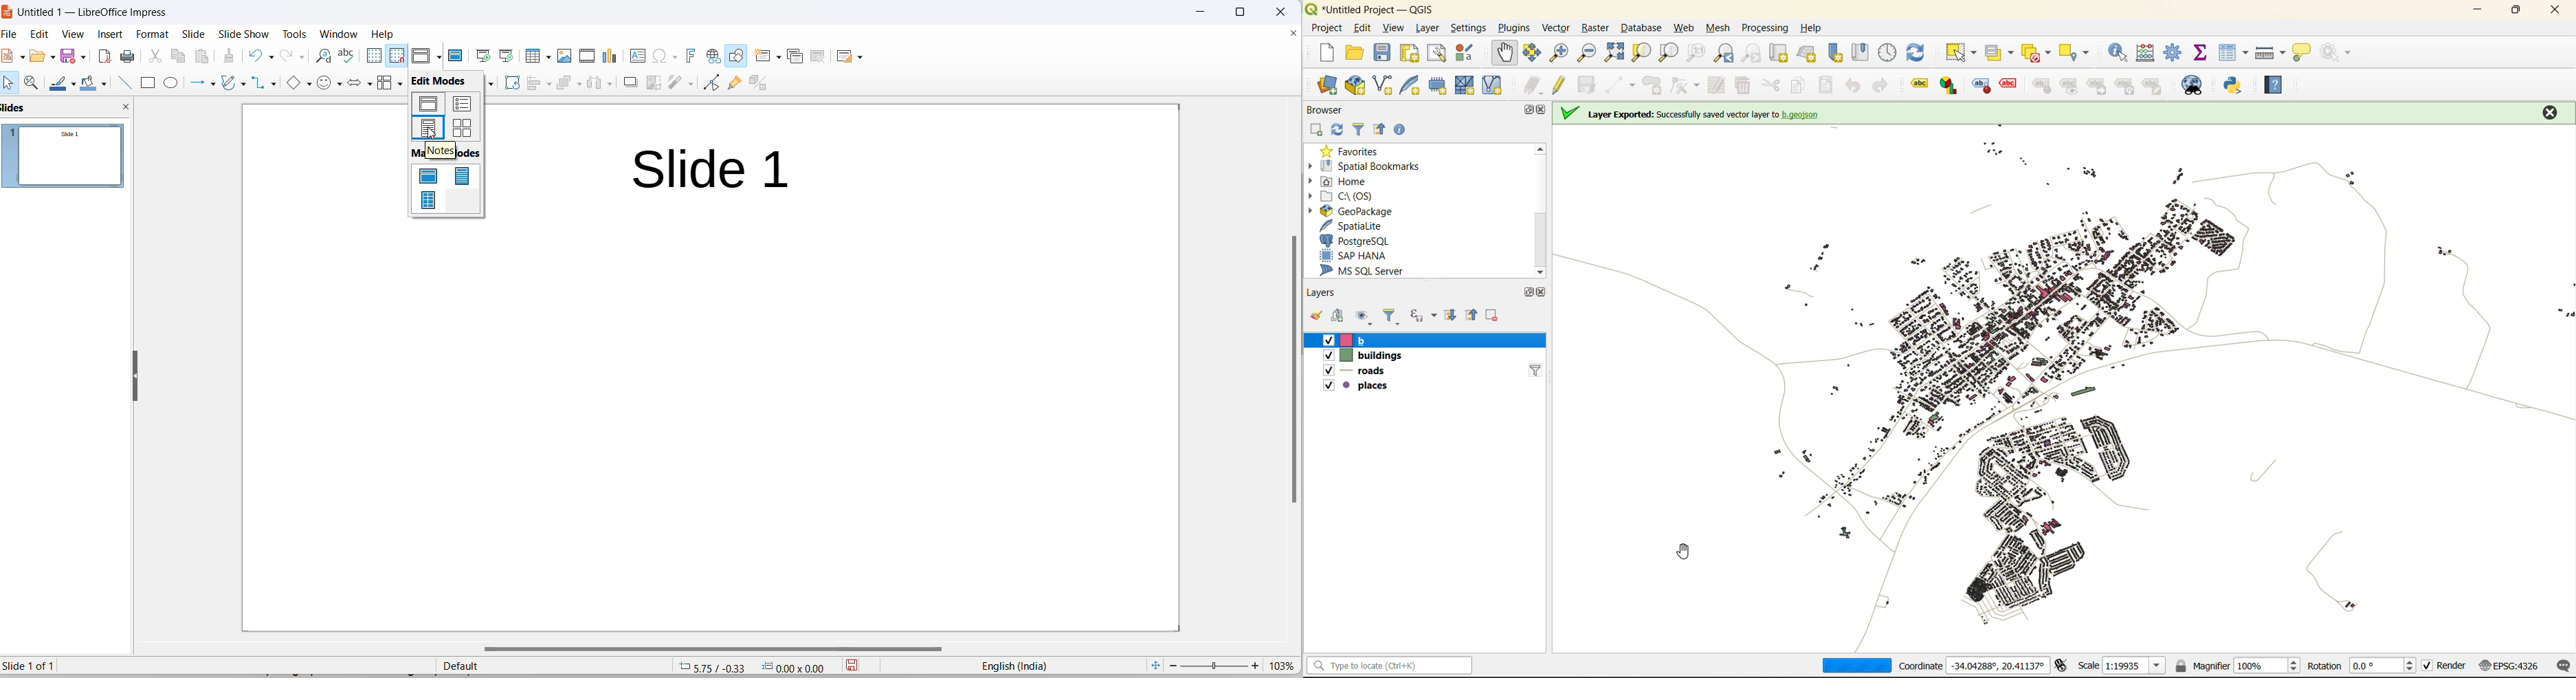  I want to click on remove, so click(1495, 316).